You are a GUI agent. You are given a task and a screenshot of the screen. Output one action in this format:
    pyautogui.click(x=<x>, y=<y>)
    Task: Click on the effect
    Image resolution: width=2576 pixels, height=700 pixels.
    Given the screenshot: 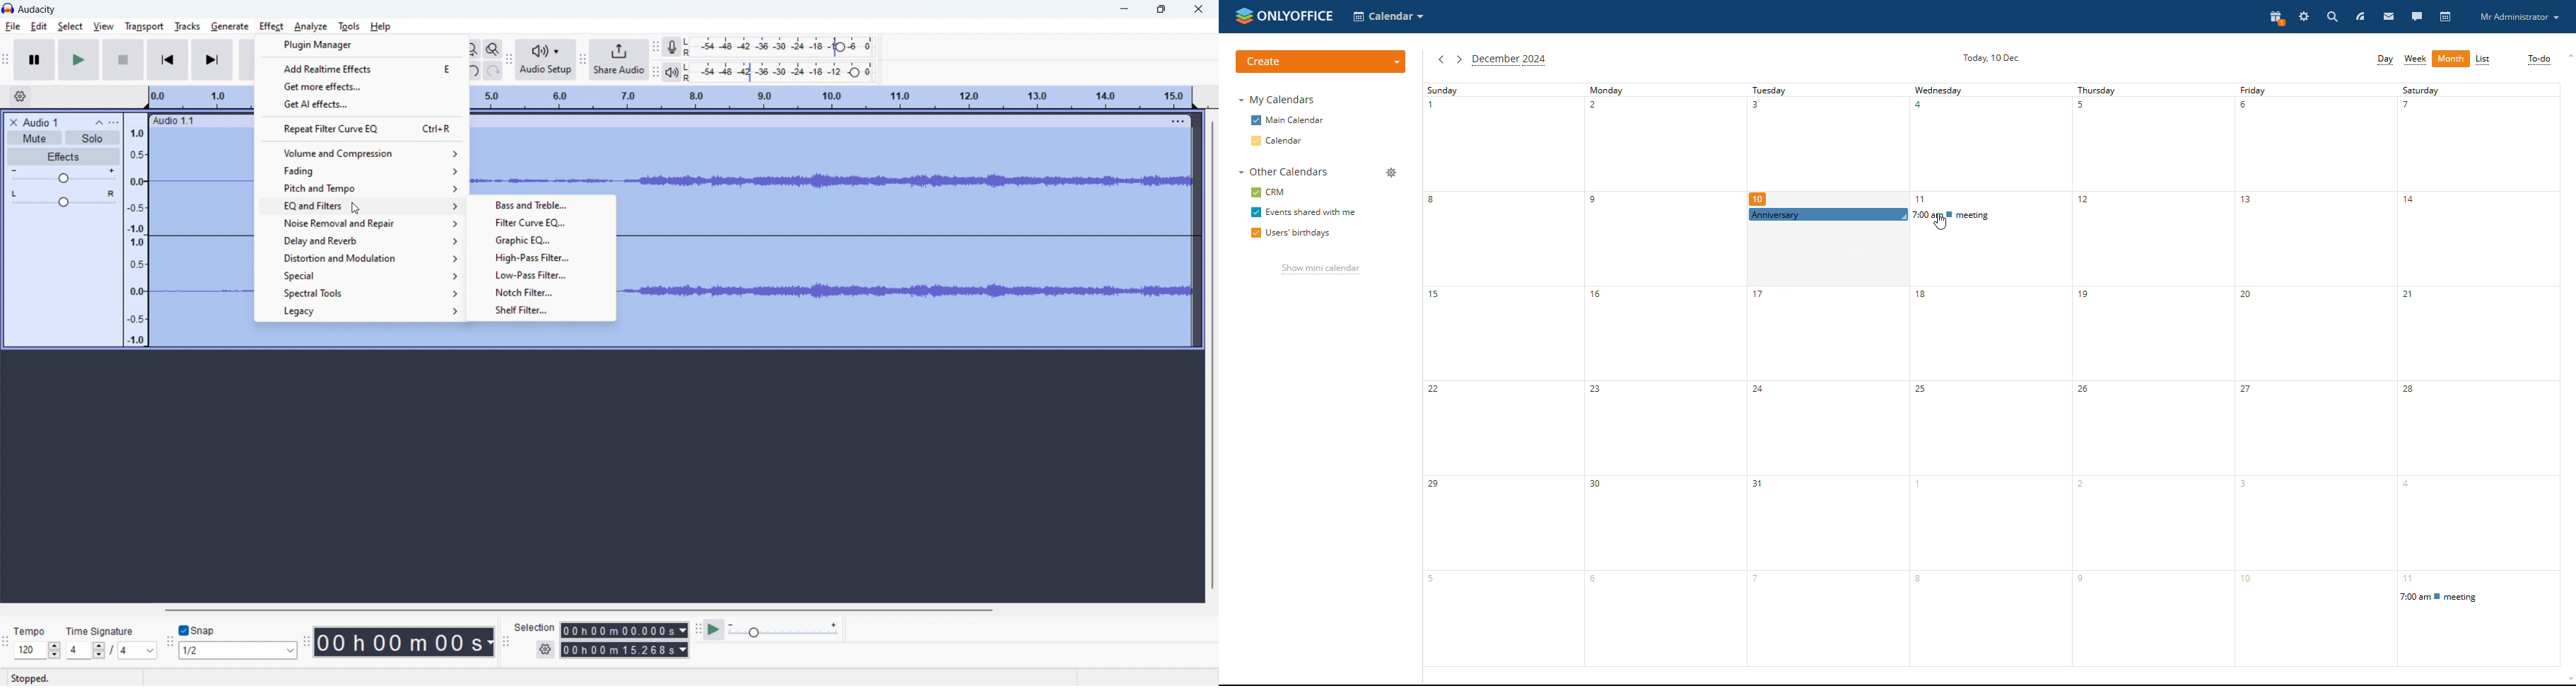 What is the action you would take?
    pyautogui.click(x=270, y=27)
    